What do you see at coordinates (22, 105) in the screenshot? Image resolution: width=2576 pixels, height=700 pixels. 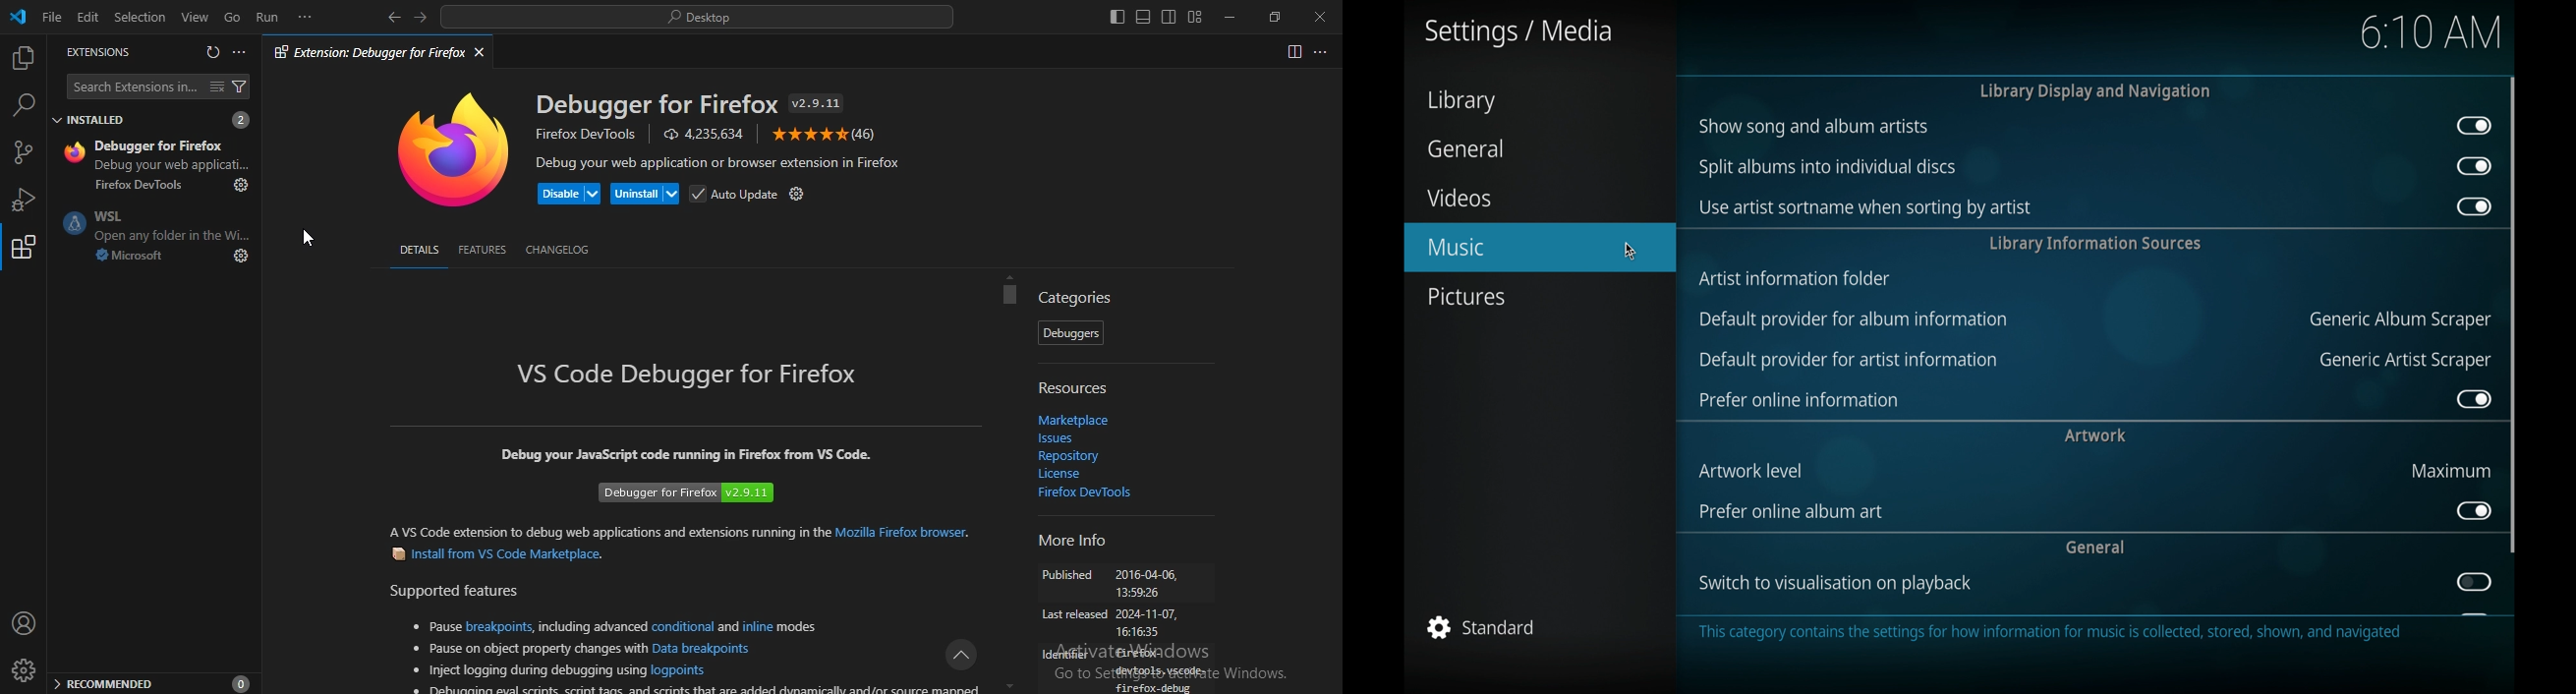 I see `search` at bounding box center [22, 105].